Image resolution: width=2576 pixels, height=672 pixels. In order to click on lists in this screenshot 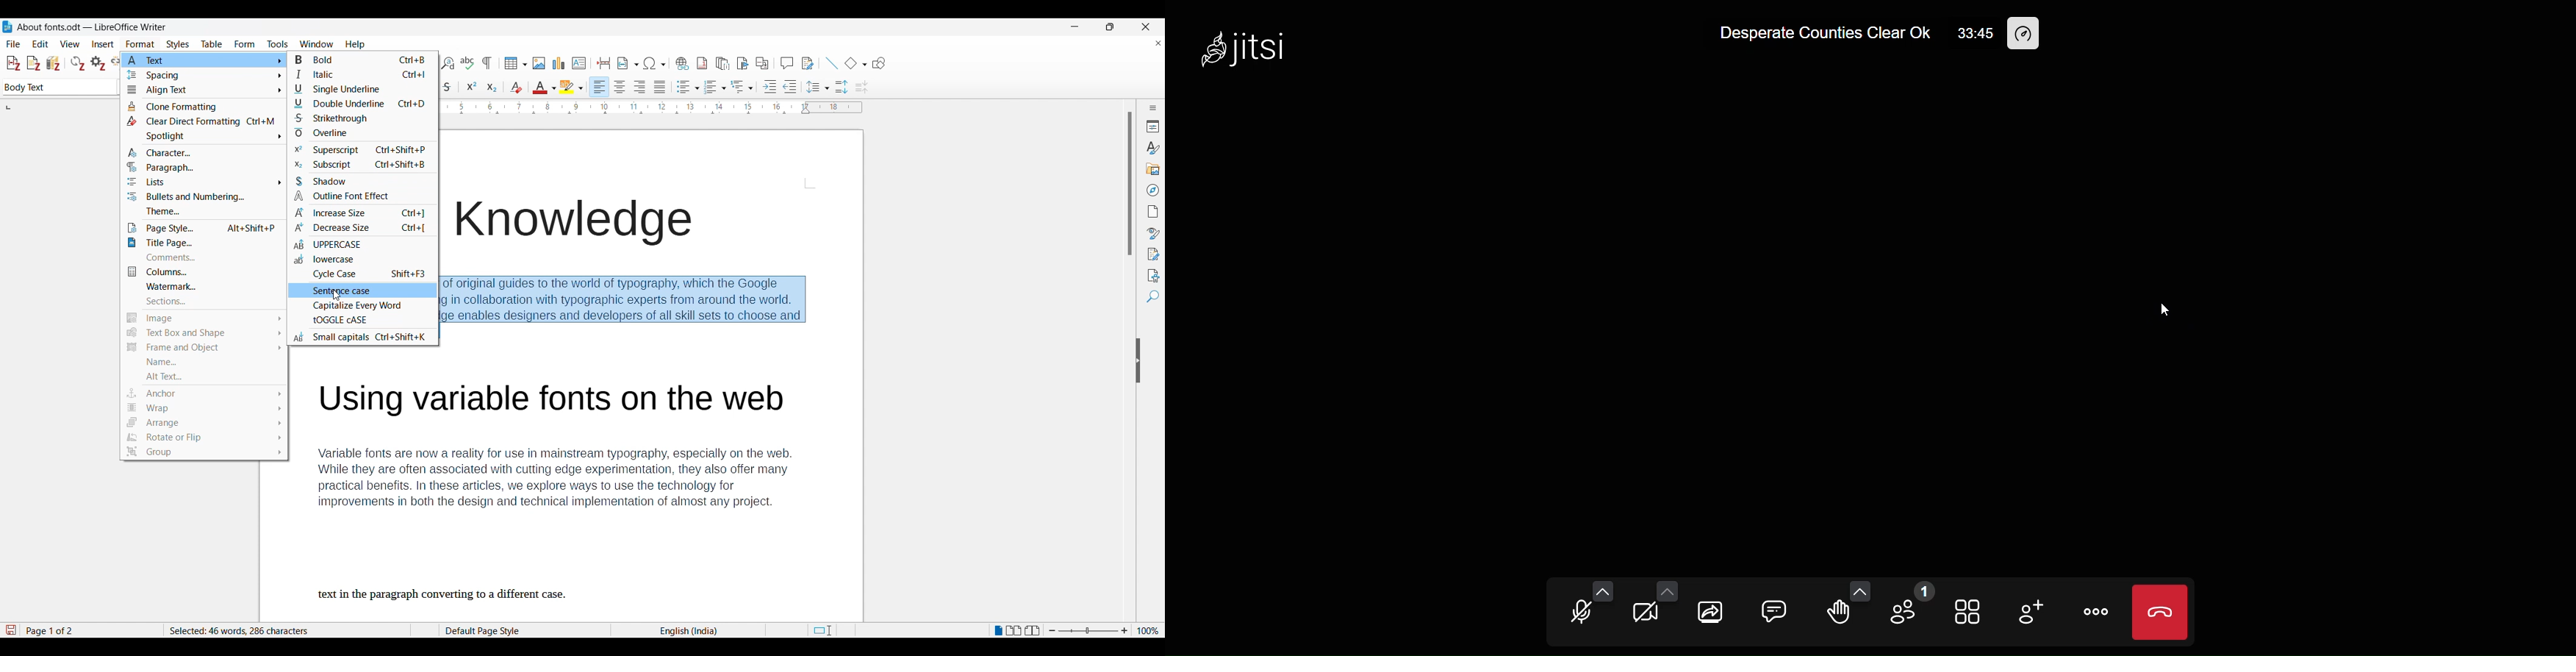, I will do `click(149, 183)`.